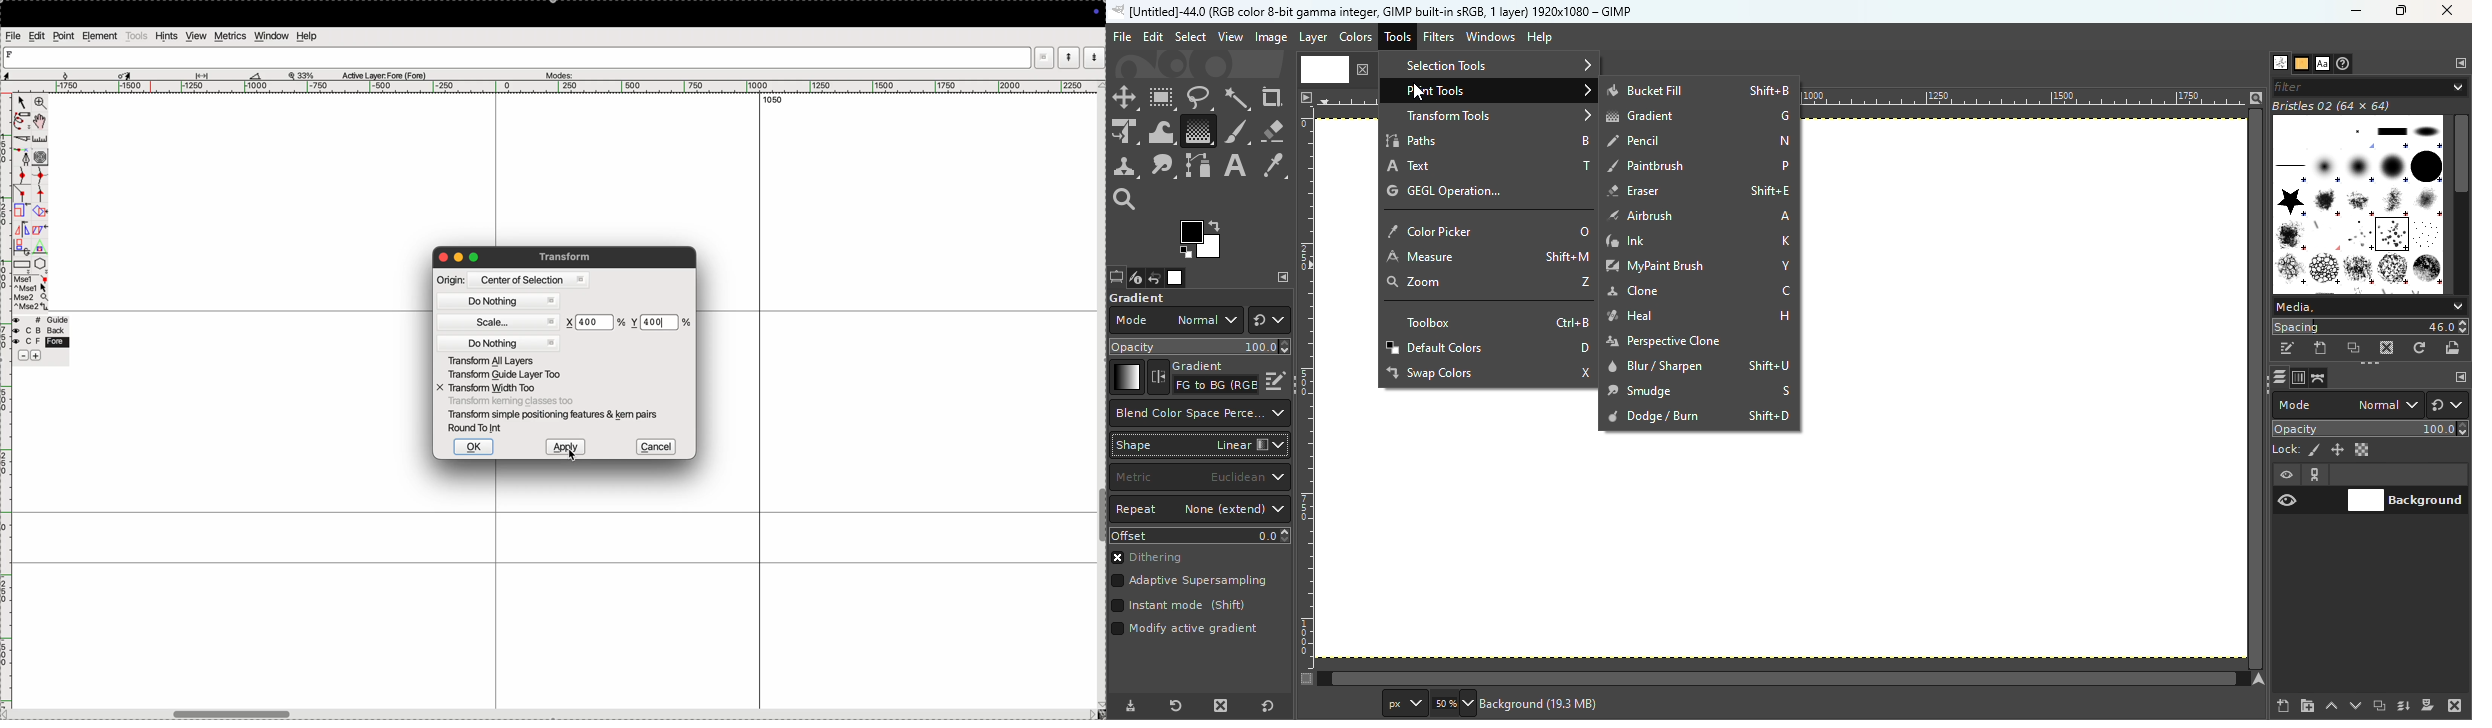  I want to click on Eraser tool, so click(1272, 127).